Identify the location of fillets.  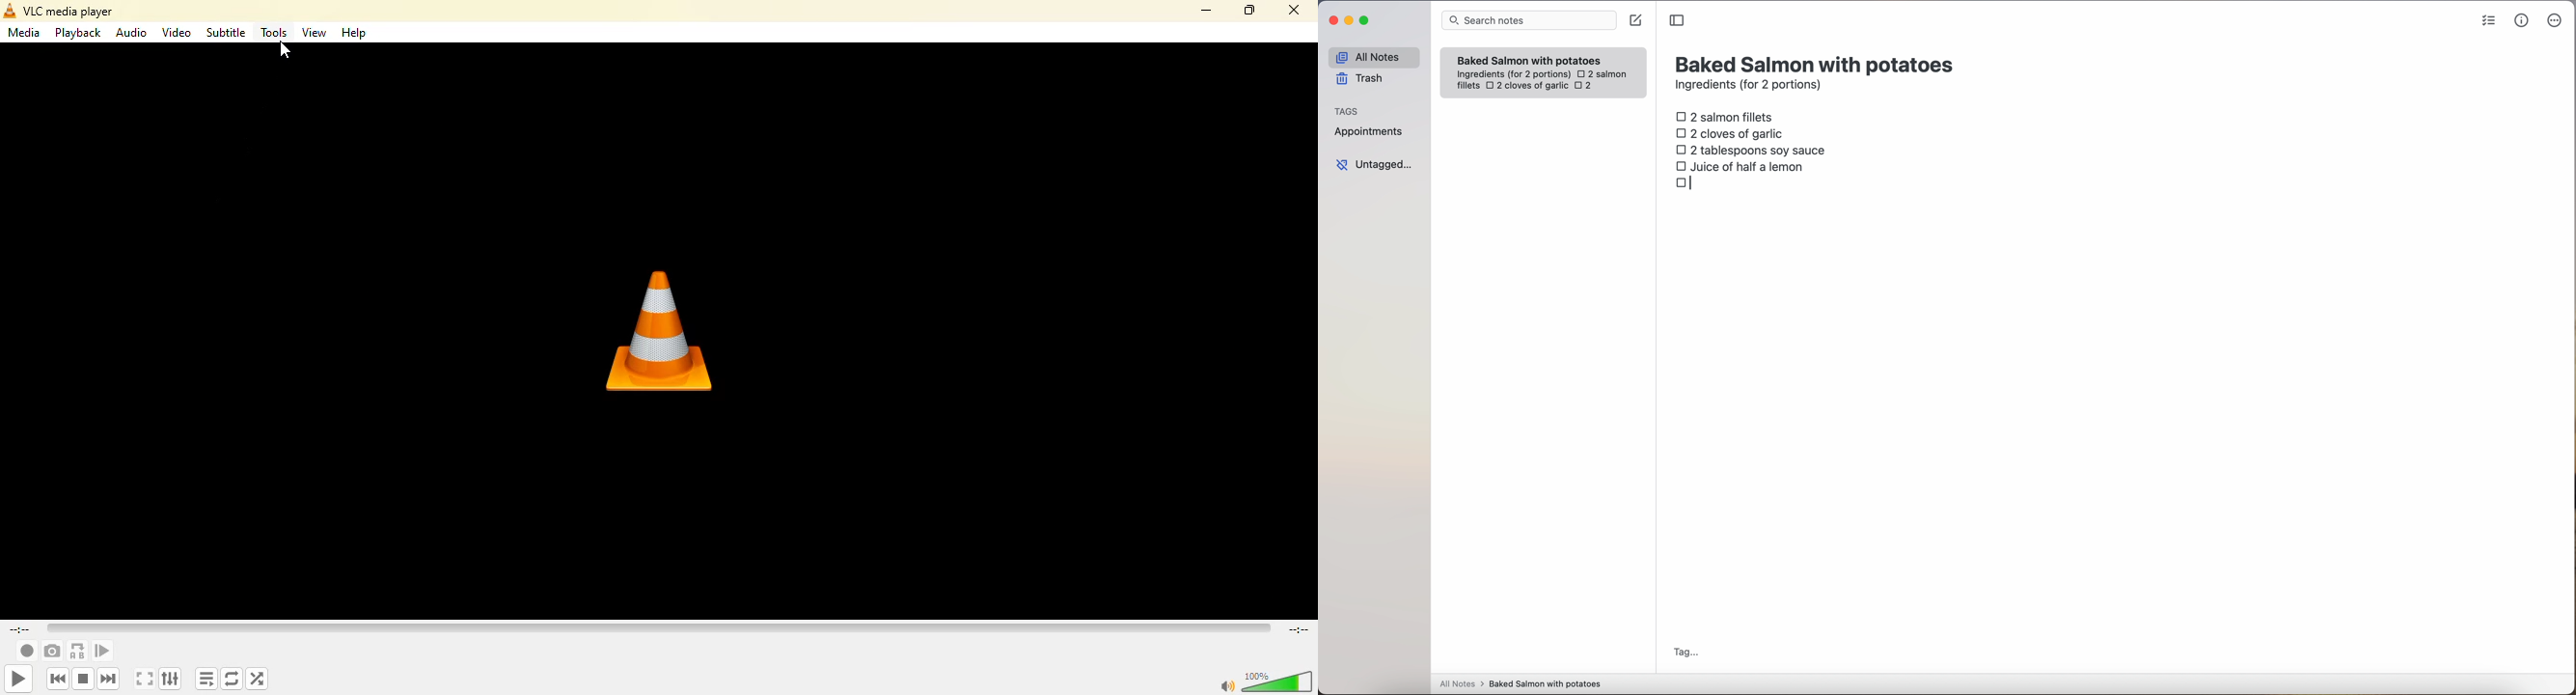
(1469, 86).